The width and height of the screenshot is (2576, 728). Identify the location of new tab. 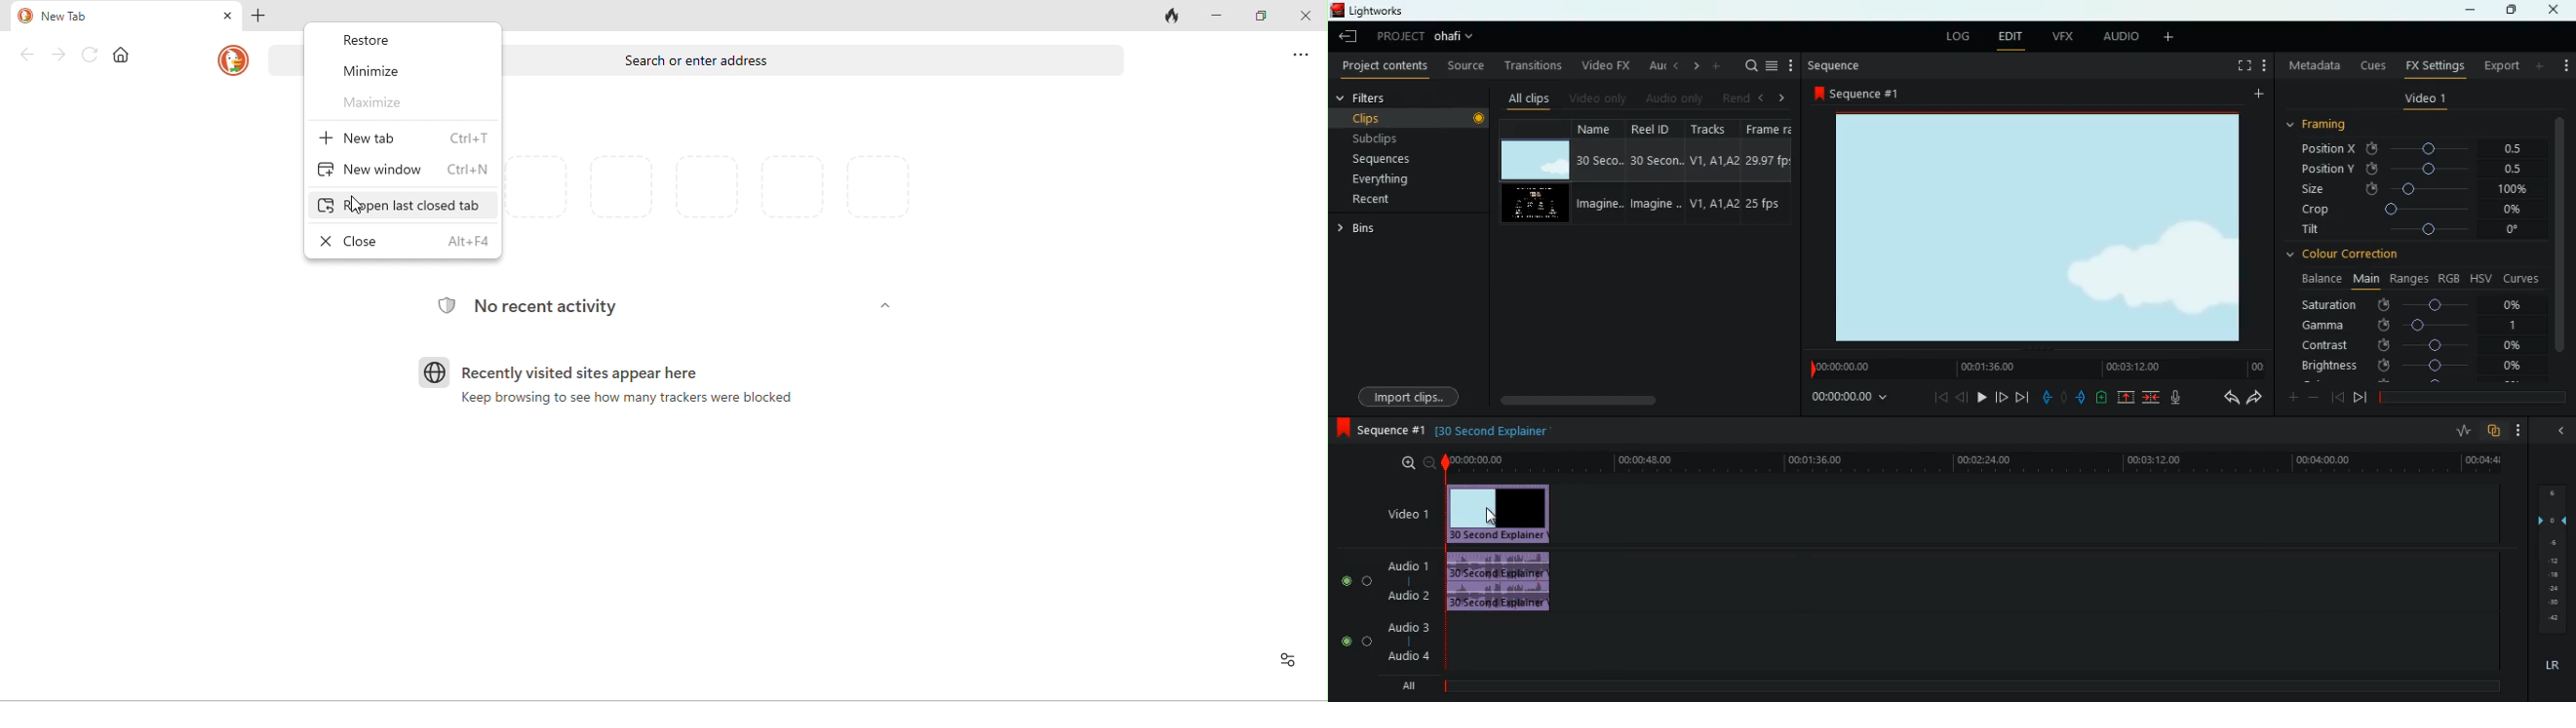
(76, 17).